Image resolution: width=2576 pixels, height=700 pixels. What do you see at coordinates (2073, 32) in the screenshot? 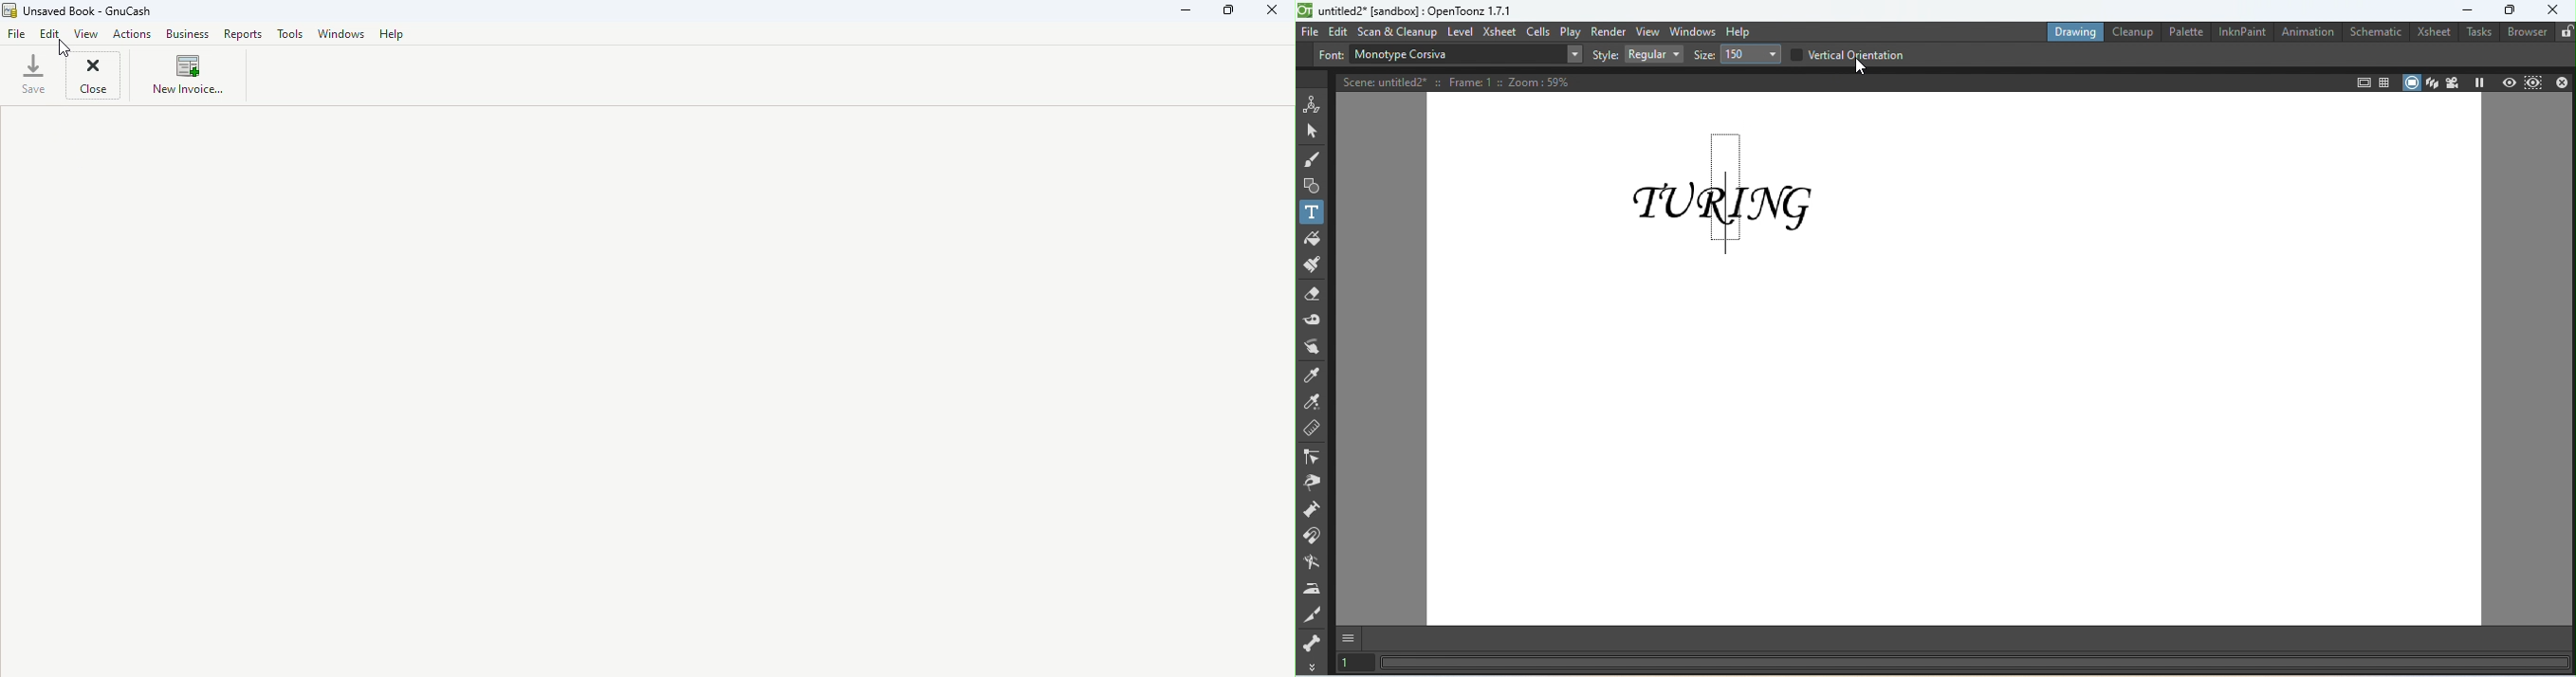
I see `Drawing` at bounding box center [2073, 32].